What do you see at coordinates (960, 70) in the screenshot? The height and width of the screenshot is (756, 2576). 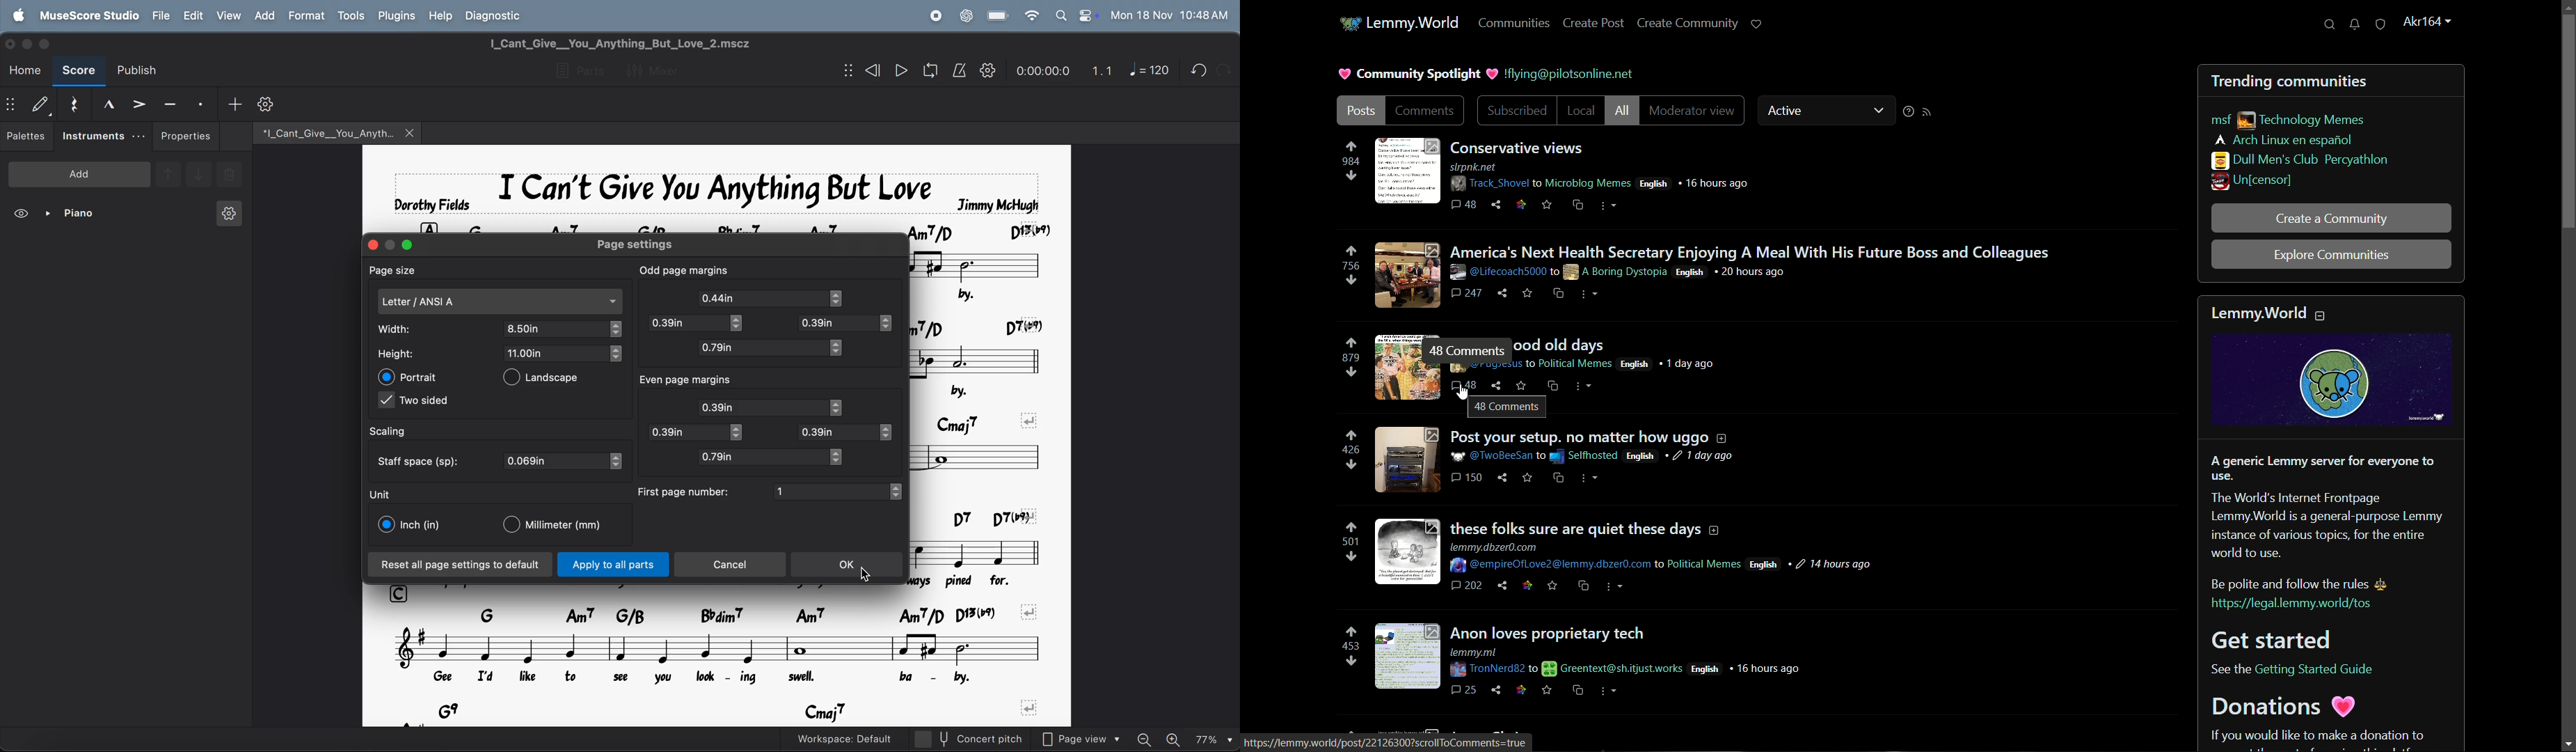 I see `metronome` at bounding box center [960, 70].